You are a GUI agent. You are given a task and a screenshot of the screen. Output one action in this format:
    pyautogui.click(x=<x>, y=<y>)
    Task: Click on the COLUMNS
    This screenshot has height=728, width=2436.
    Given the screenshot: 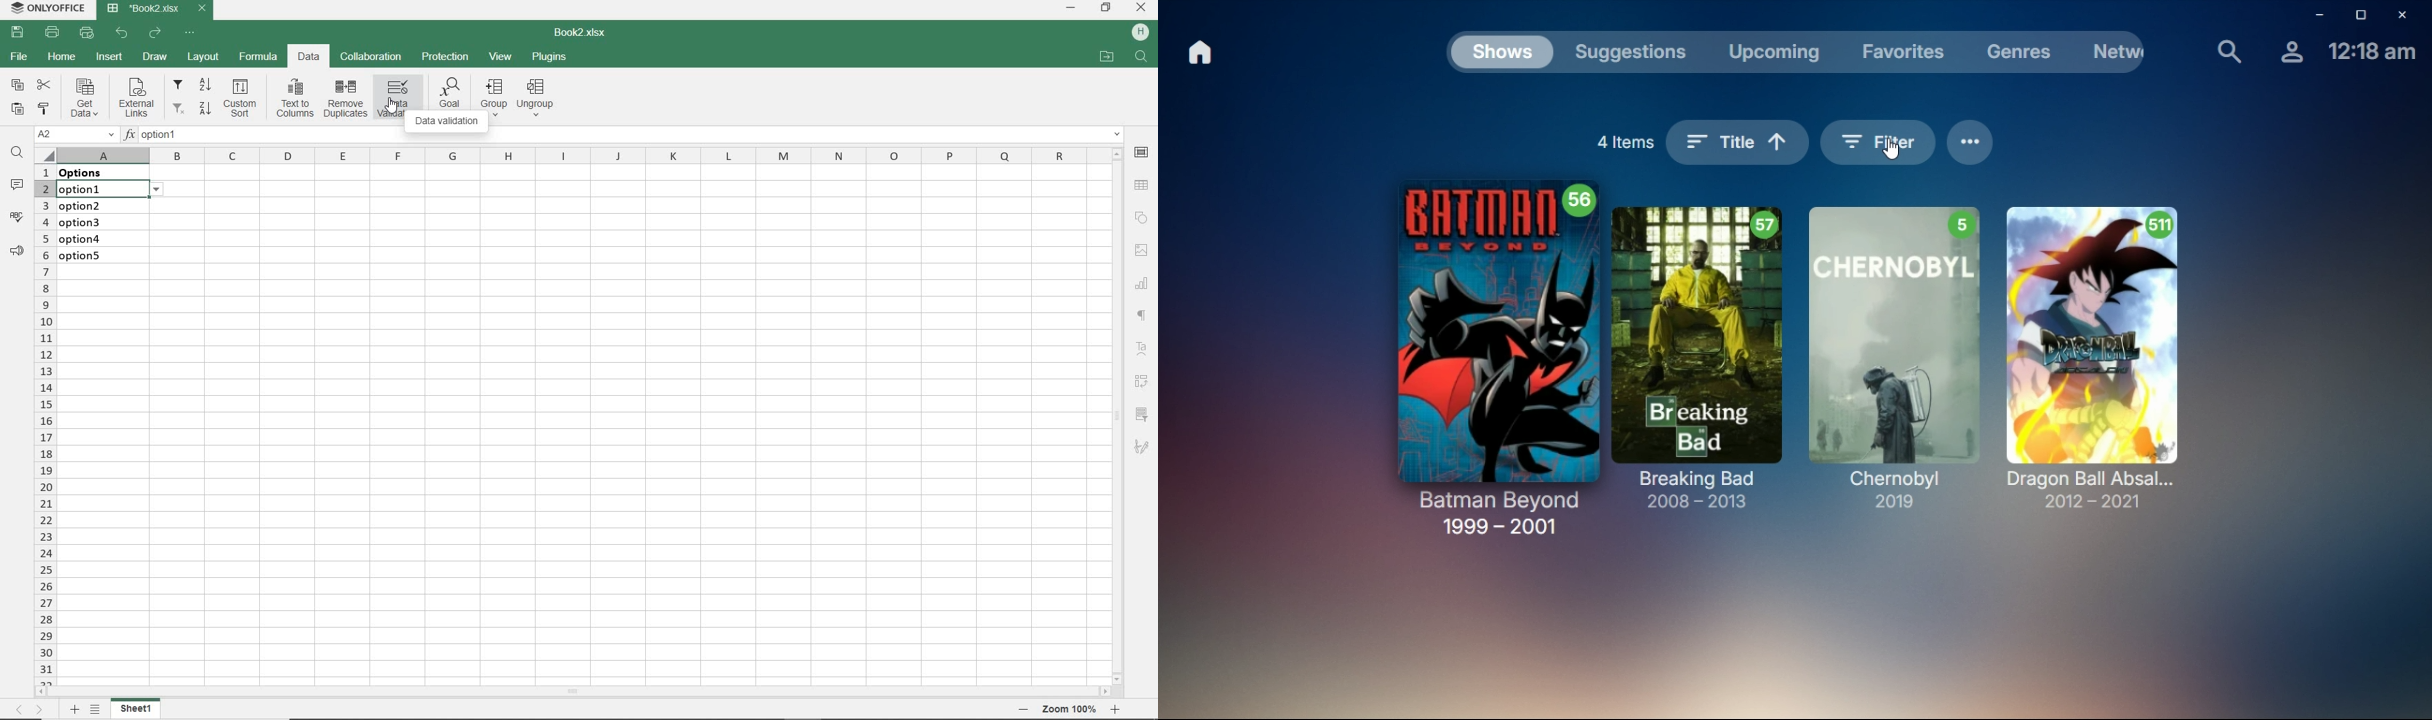 What is the action you would take?
    pyautogui.click(x=581, y=154)
    